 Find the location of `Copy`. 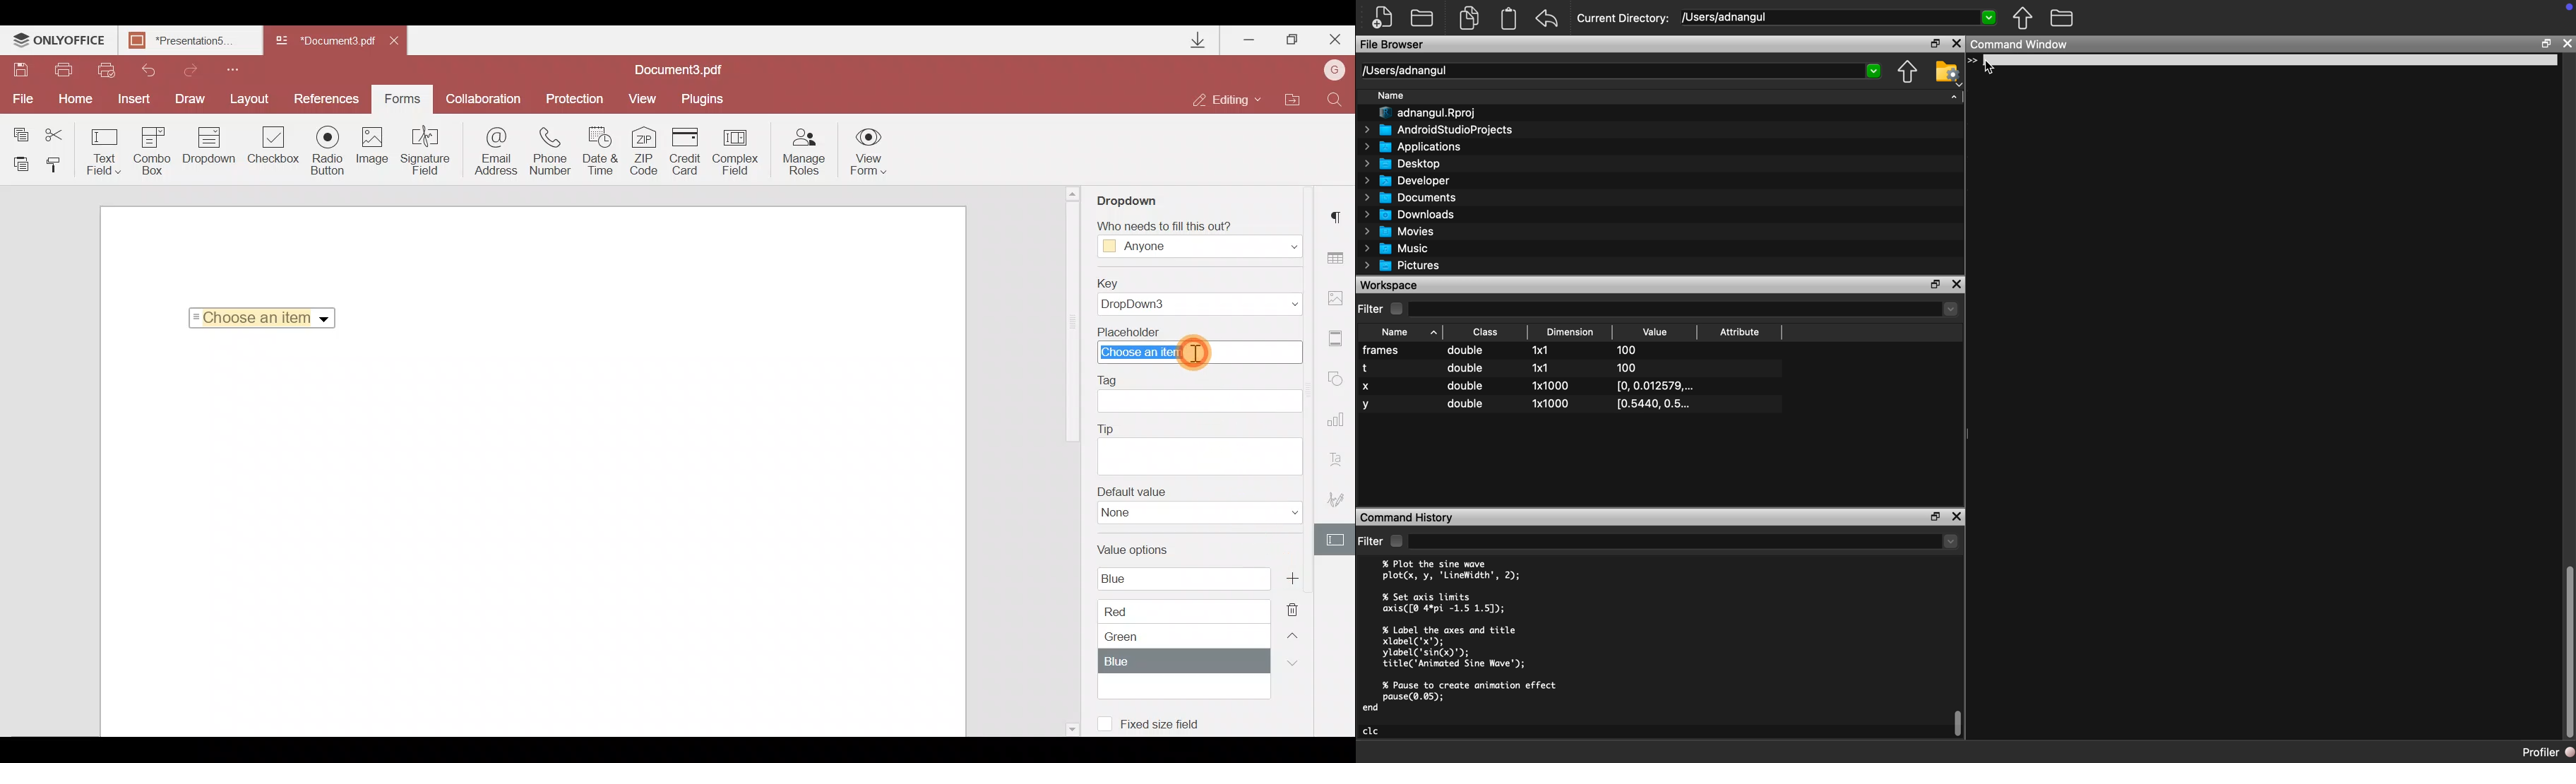

Copy is located at coordinates (17, 129).